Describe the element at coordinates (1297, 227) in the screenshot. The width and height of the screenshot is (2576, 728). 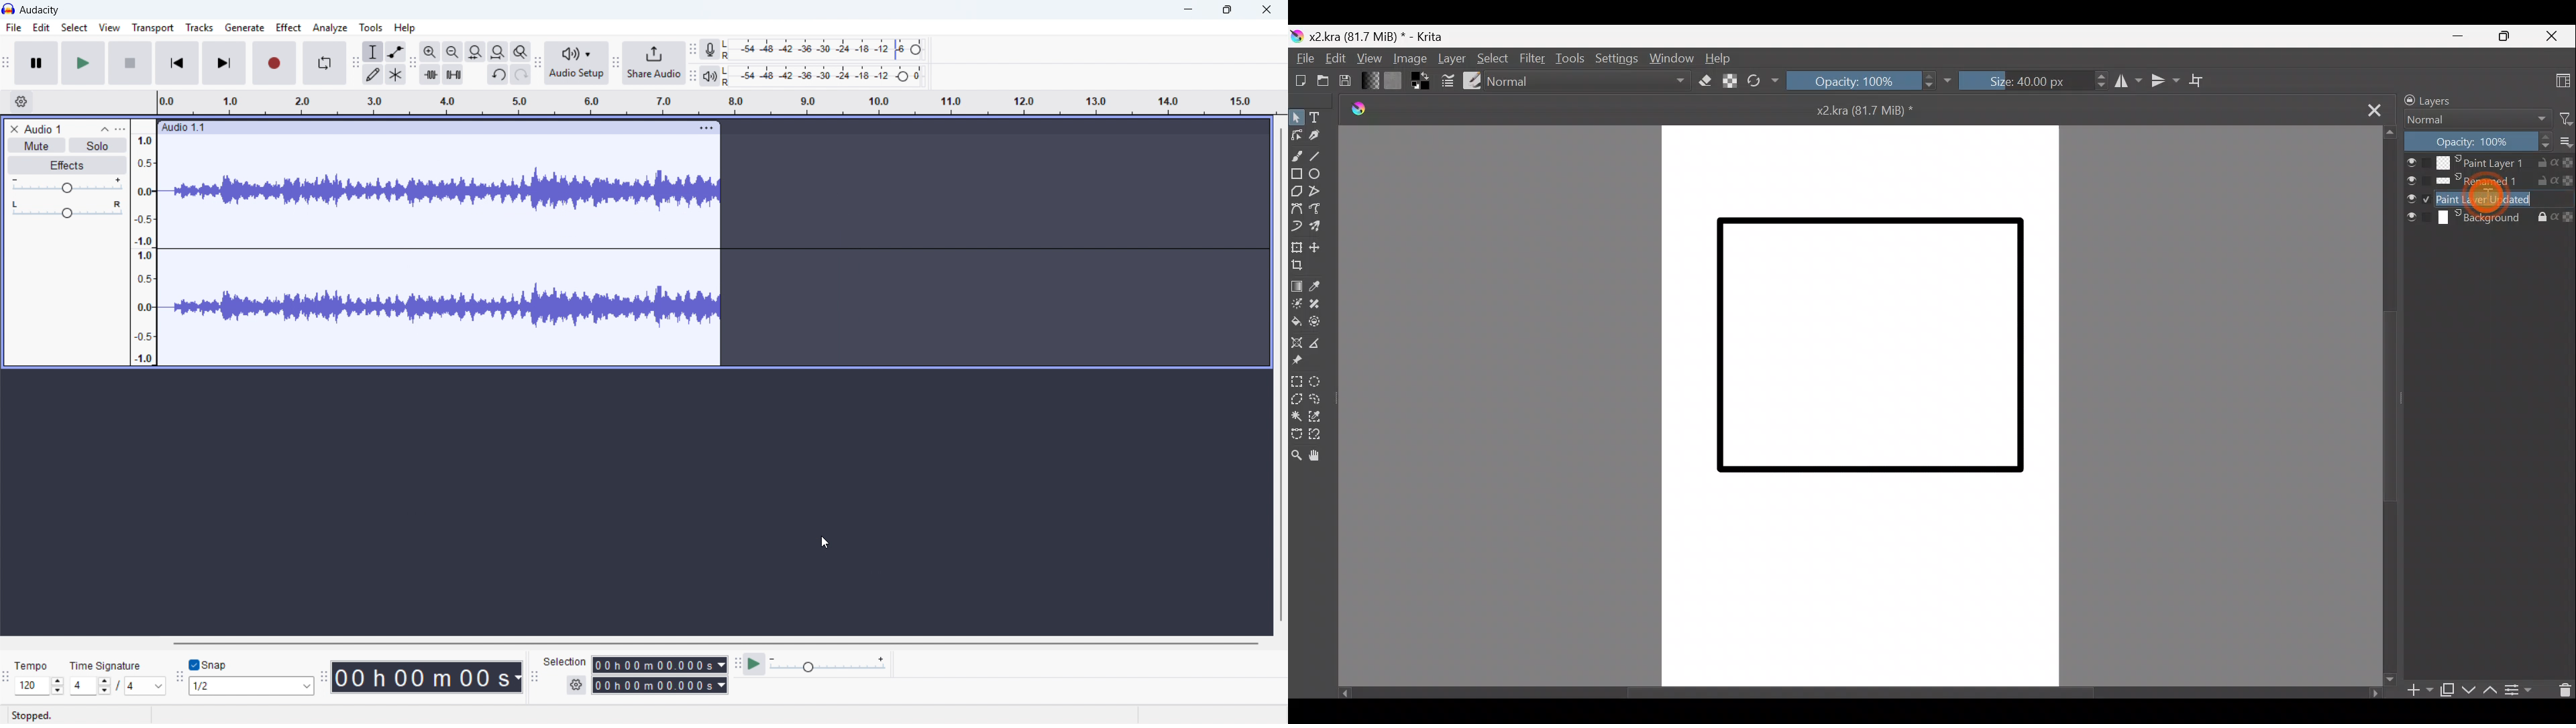
I see `Dynamic brush tool` at that location.